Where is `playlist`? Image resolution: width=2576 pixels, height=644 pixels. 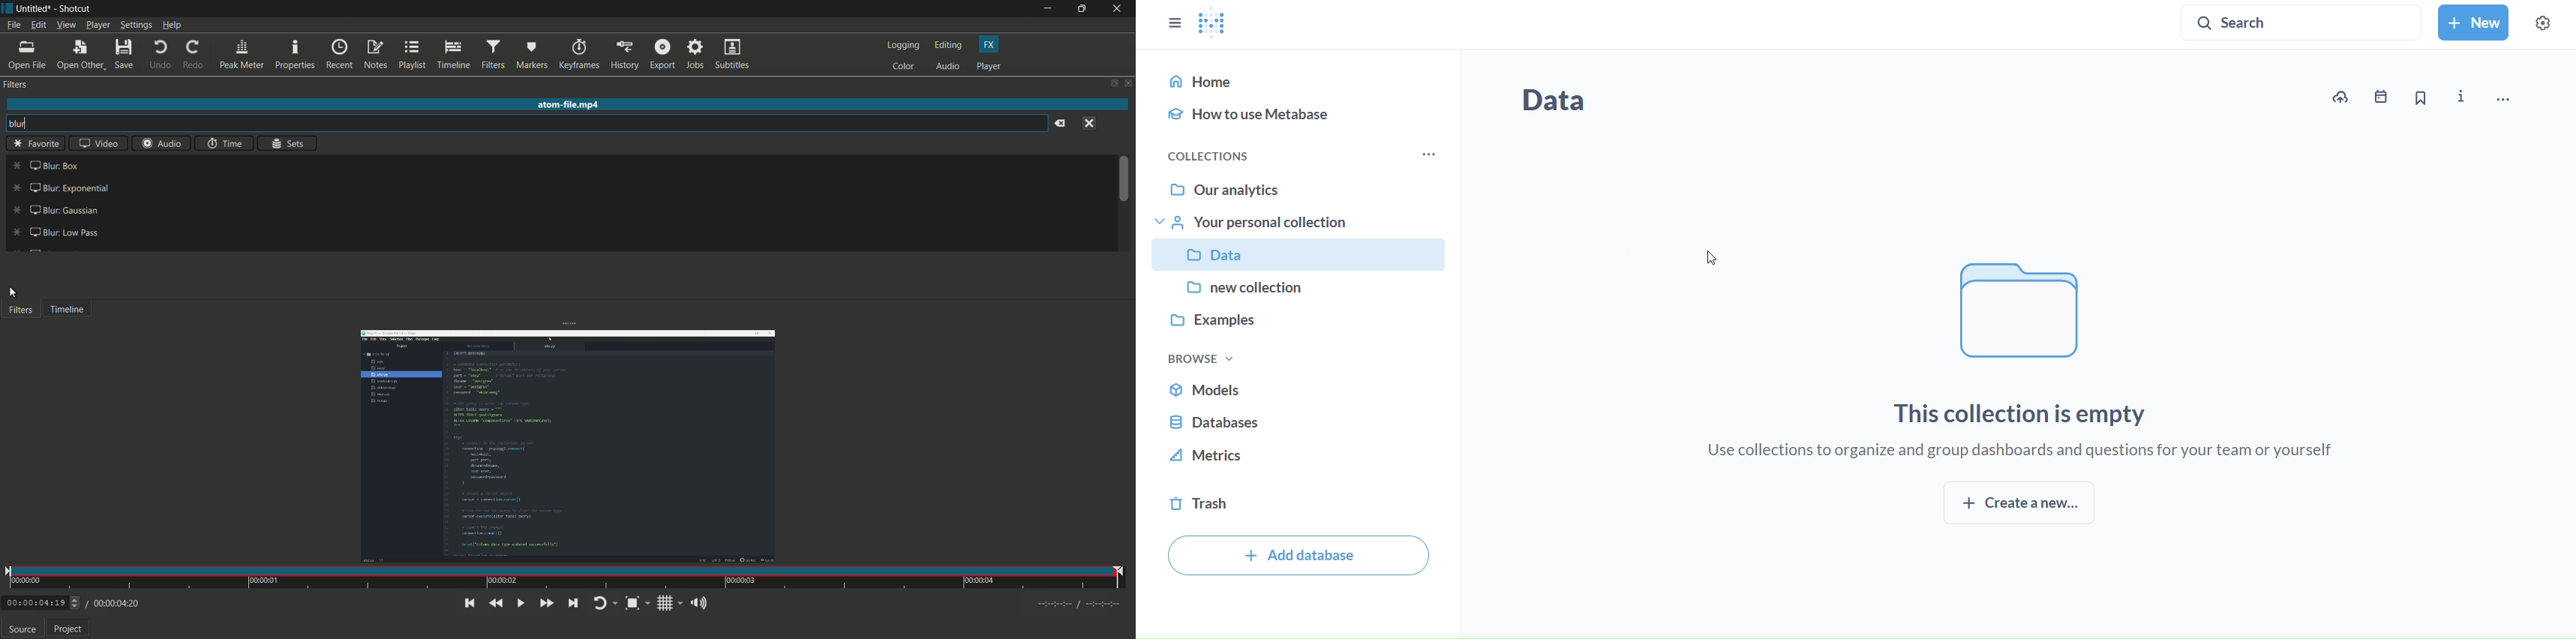 playlist is located at coordinates (411, 54).